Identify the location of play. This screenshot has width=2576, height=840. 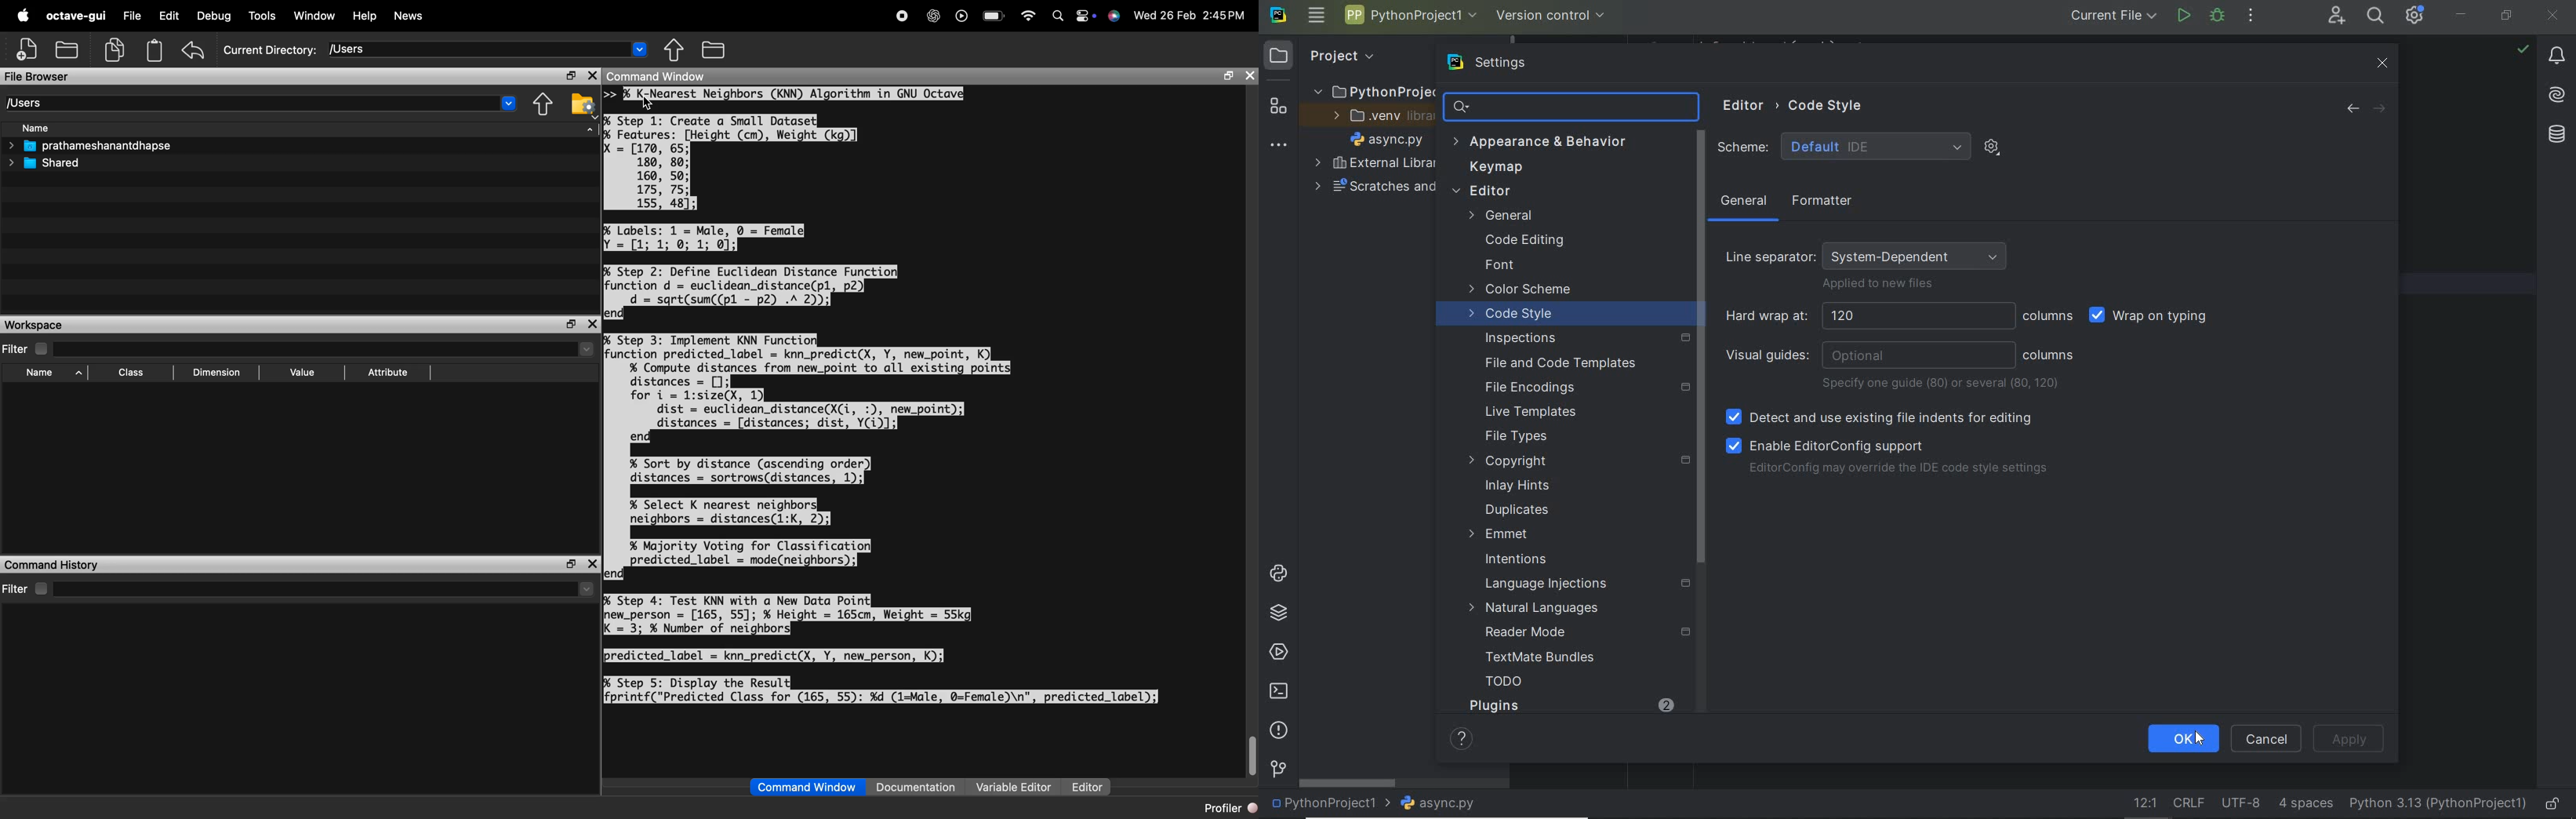
(961, 15).